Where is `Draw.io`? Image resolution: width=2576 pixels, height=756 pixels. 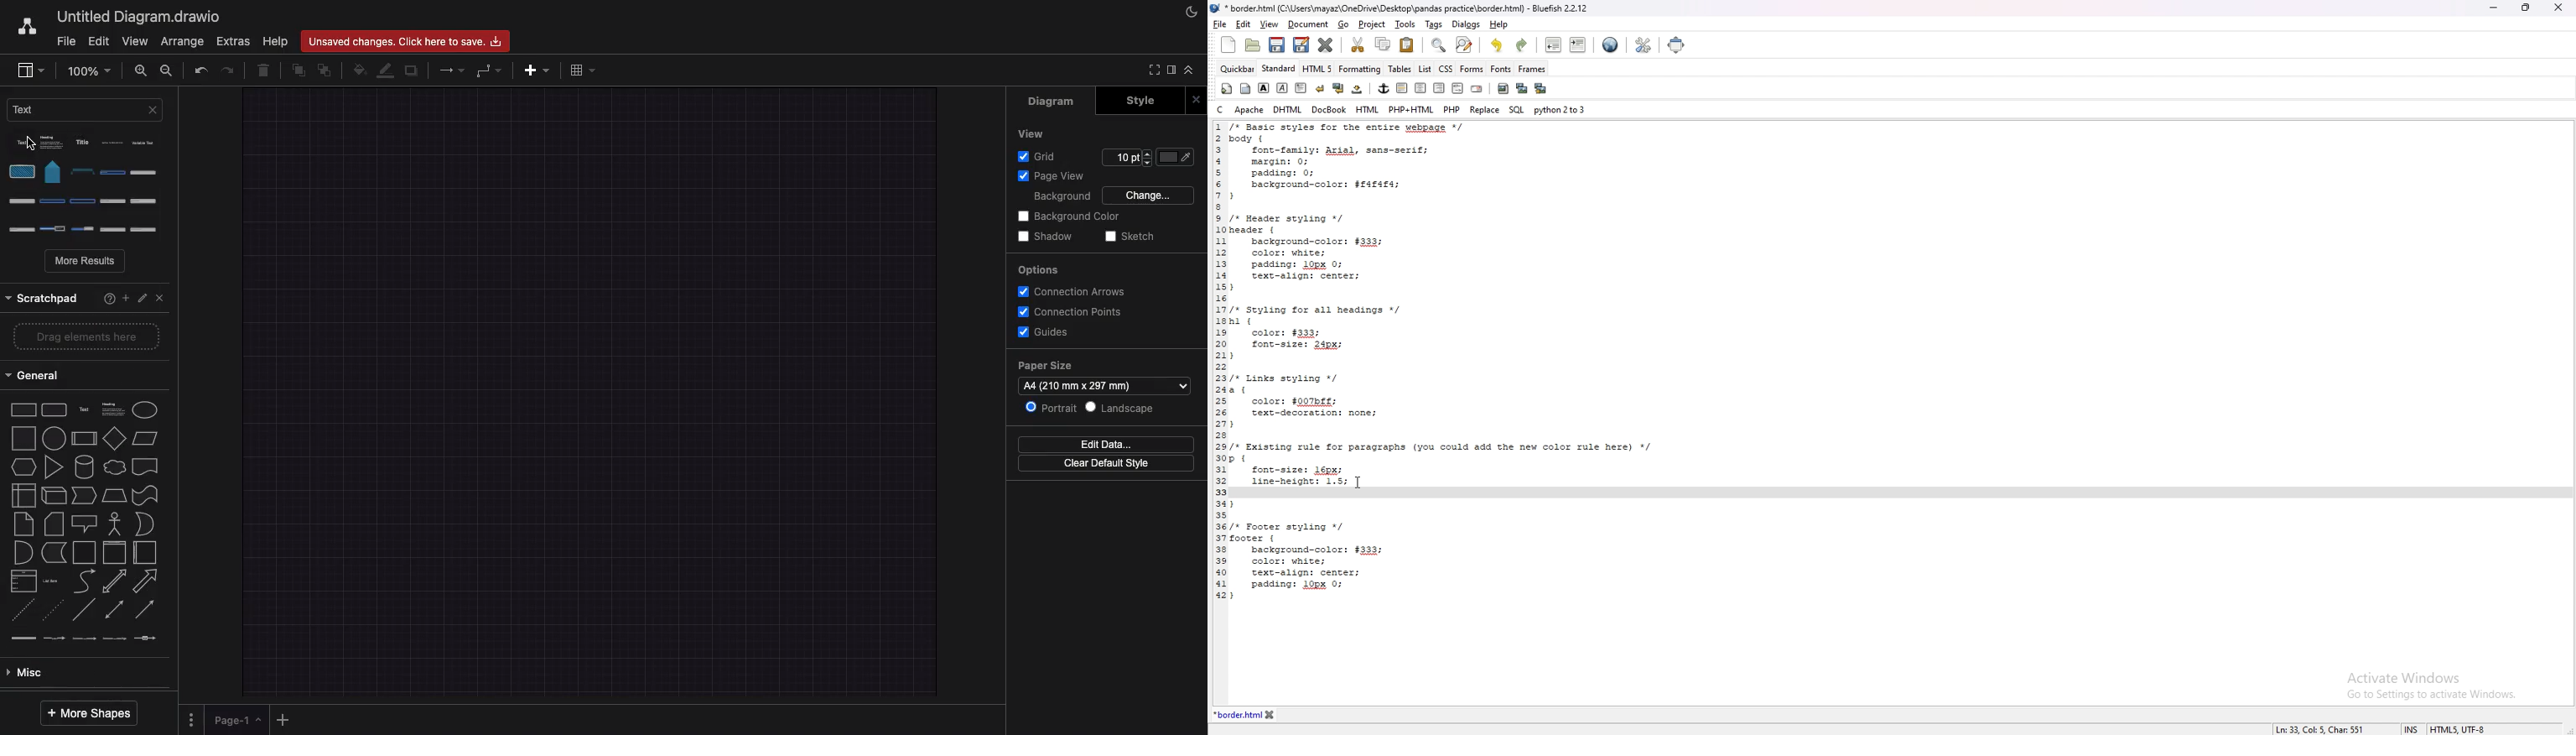 Draw.io is located at coordinates (26, 26).